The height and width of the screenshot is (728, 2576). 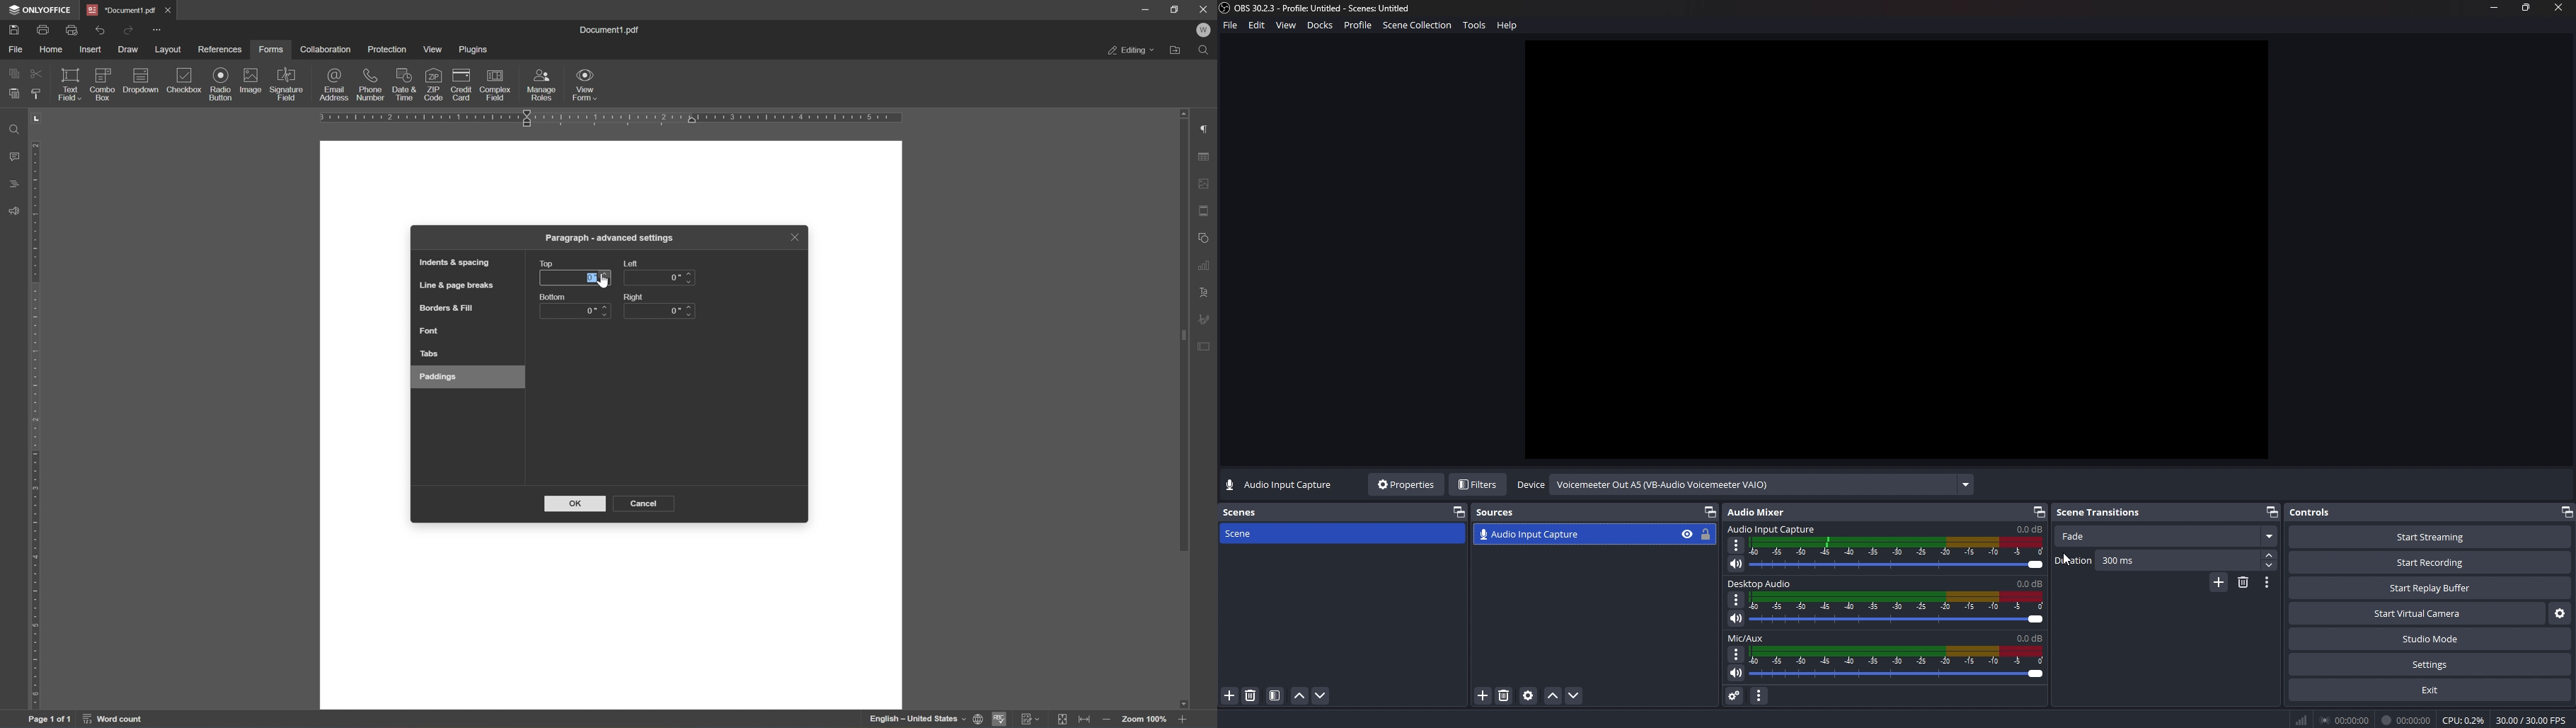 What do you see at coordinates (1230, 695) in the screenshot?
I see `add scene` at bounding box center [1230, 695].